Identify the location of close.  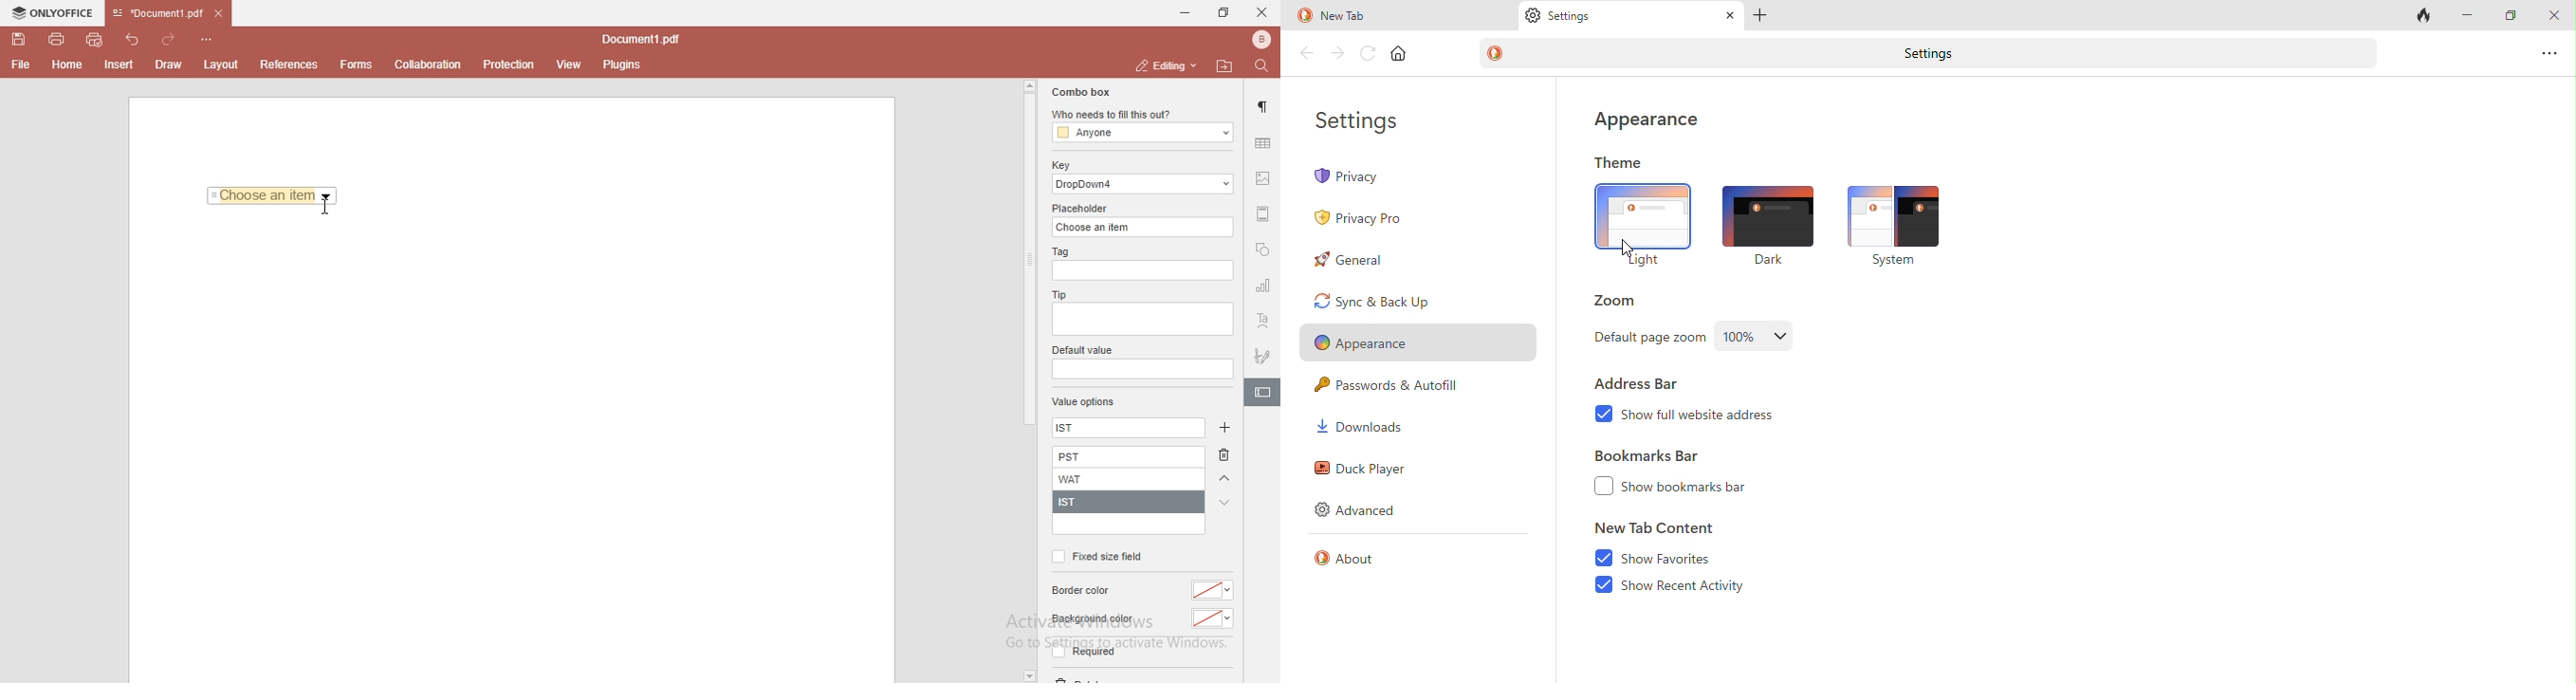
(1730, 15).